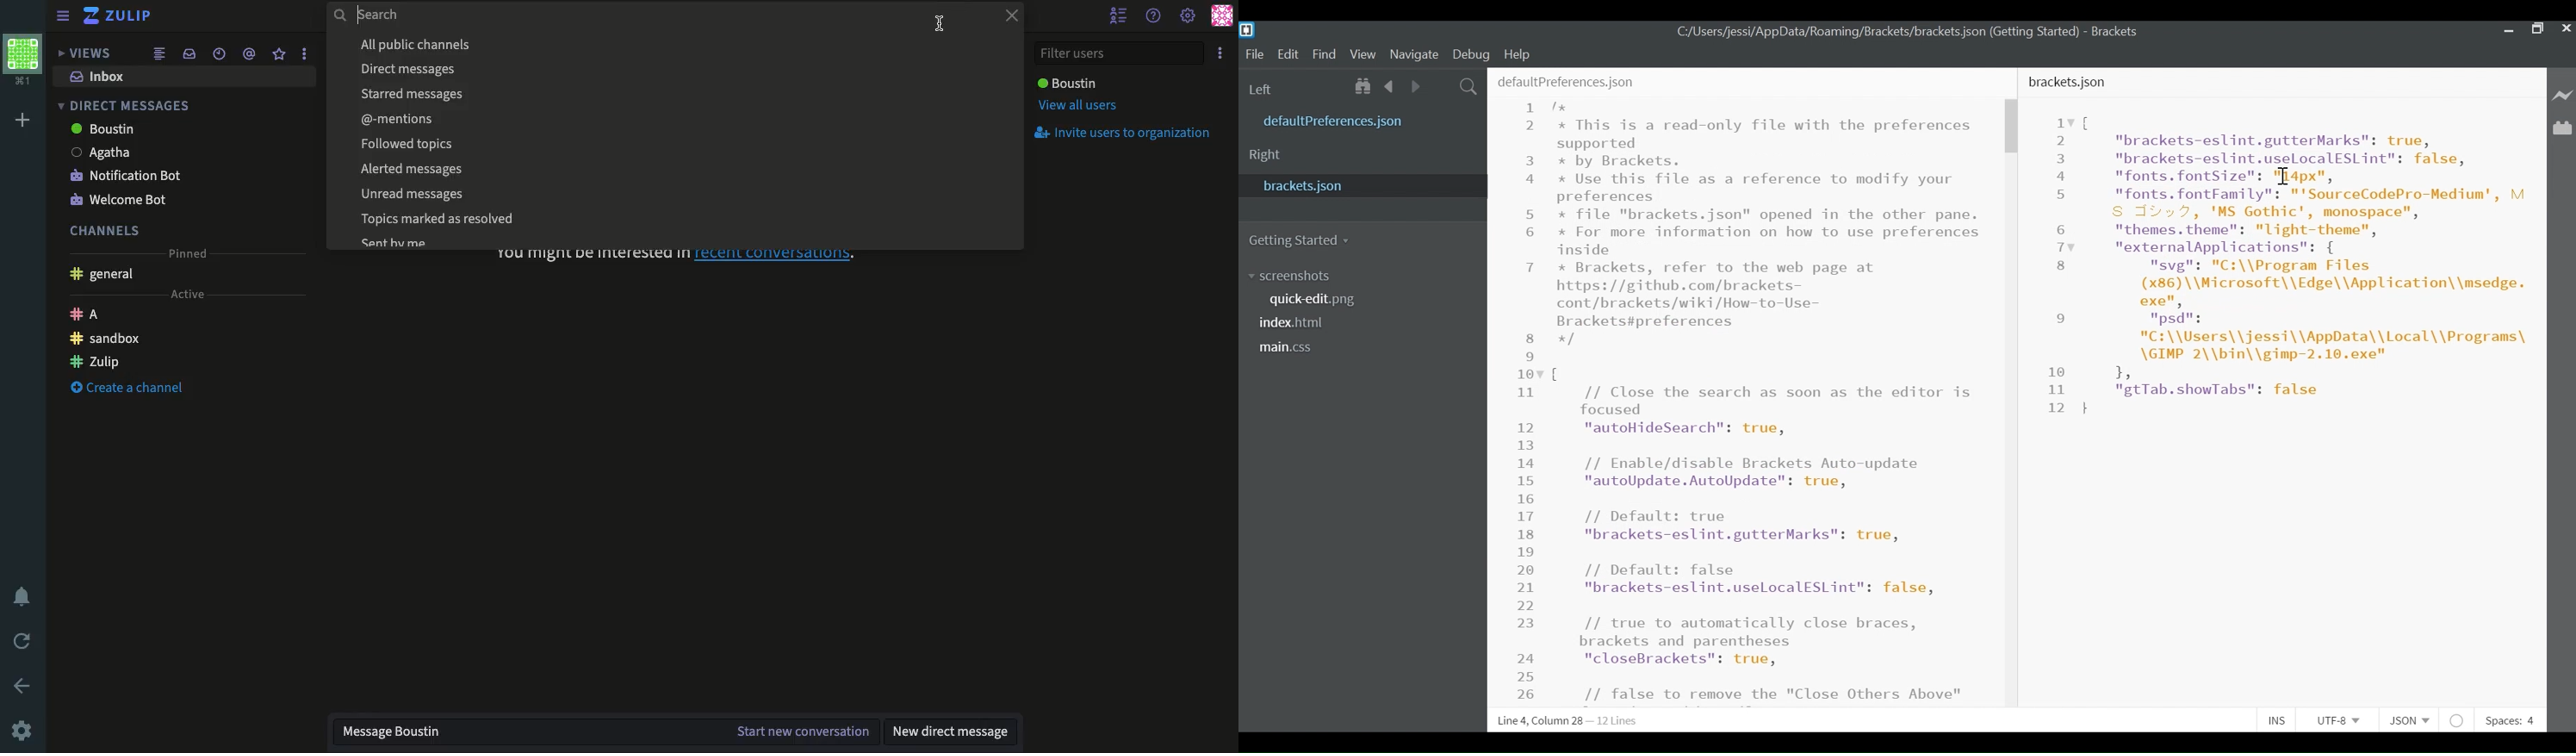 The height and width of the screenshot is (756, 2576). What do you see at coordinates (1567, 722) in the screenshot?
I see `Line 6, Column 18 - 12 Lines` at bounding box center [1567, 722].